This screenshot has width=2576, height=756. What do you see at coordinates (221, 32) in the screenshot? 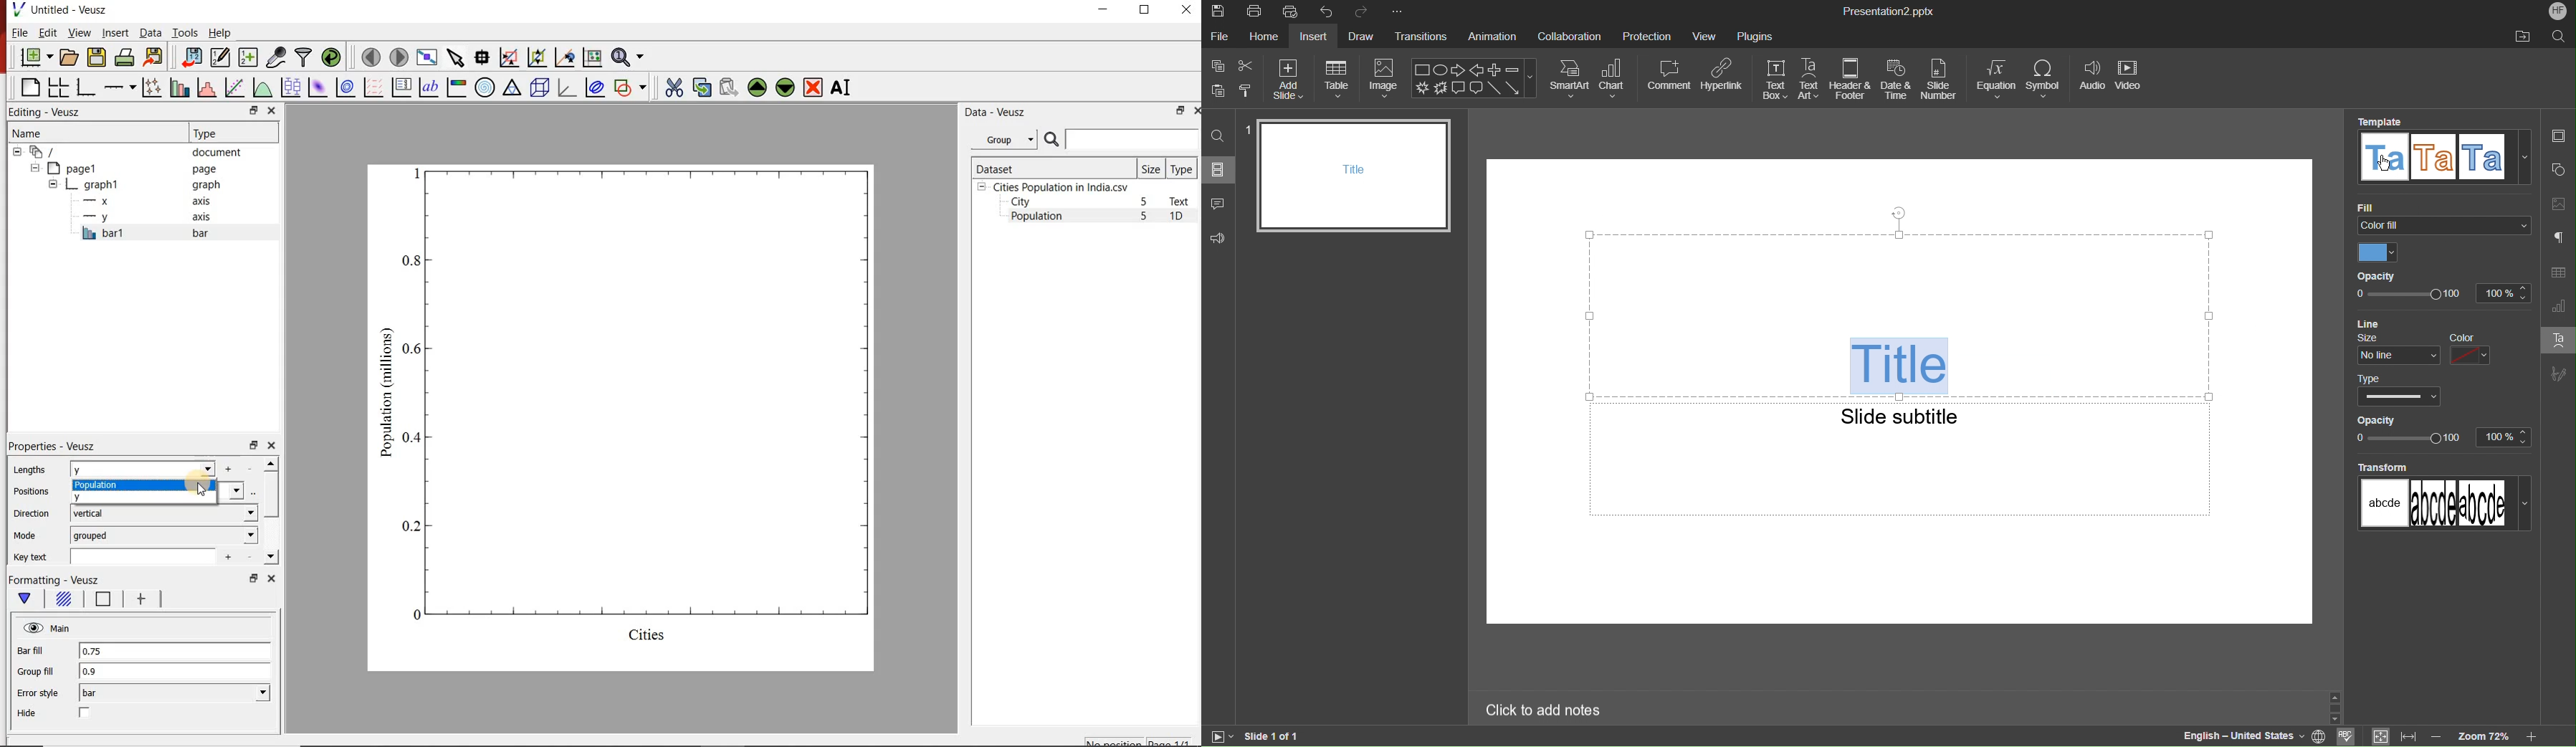
I see `Help` at bounding box center [221, 32].